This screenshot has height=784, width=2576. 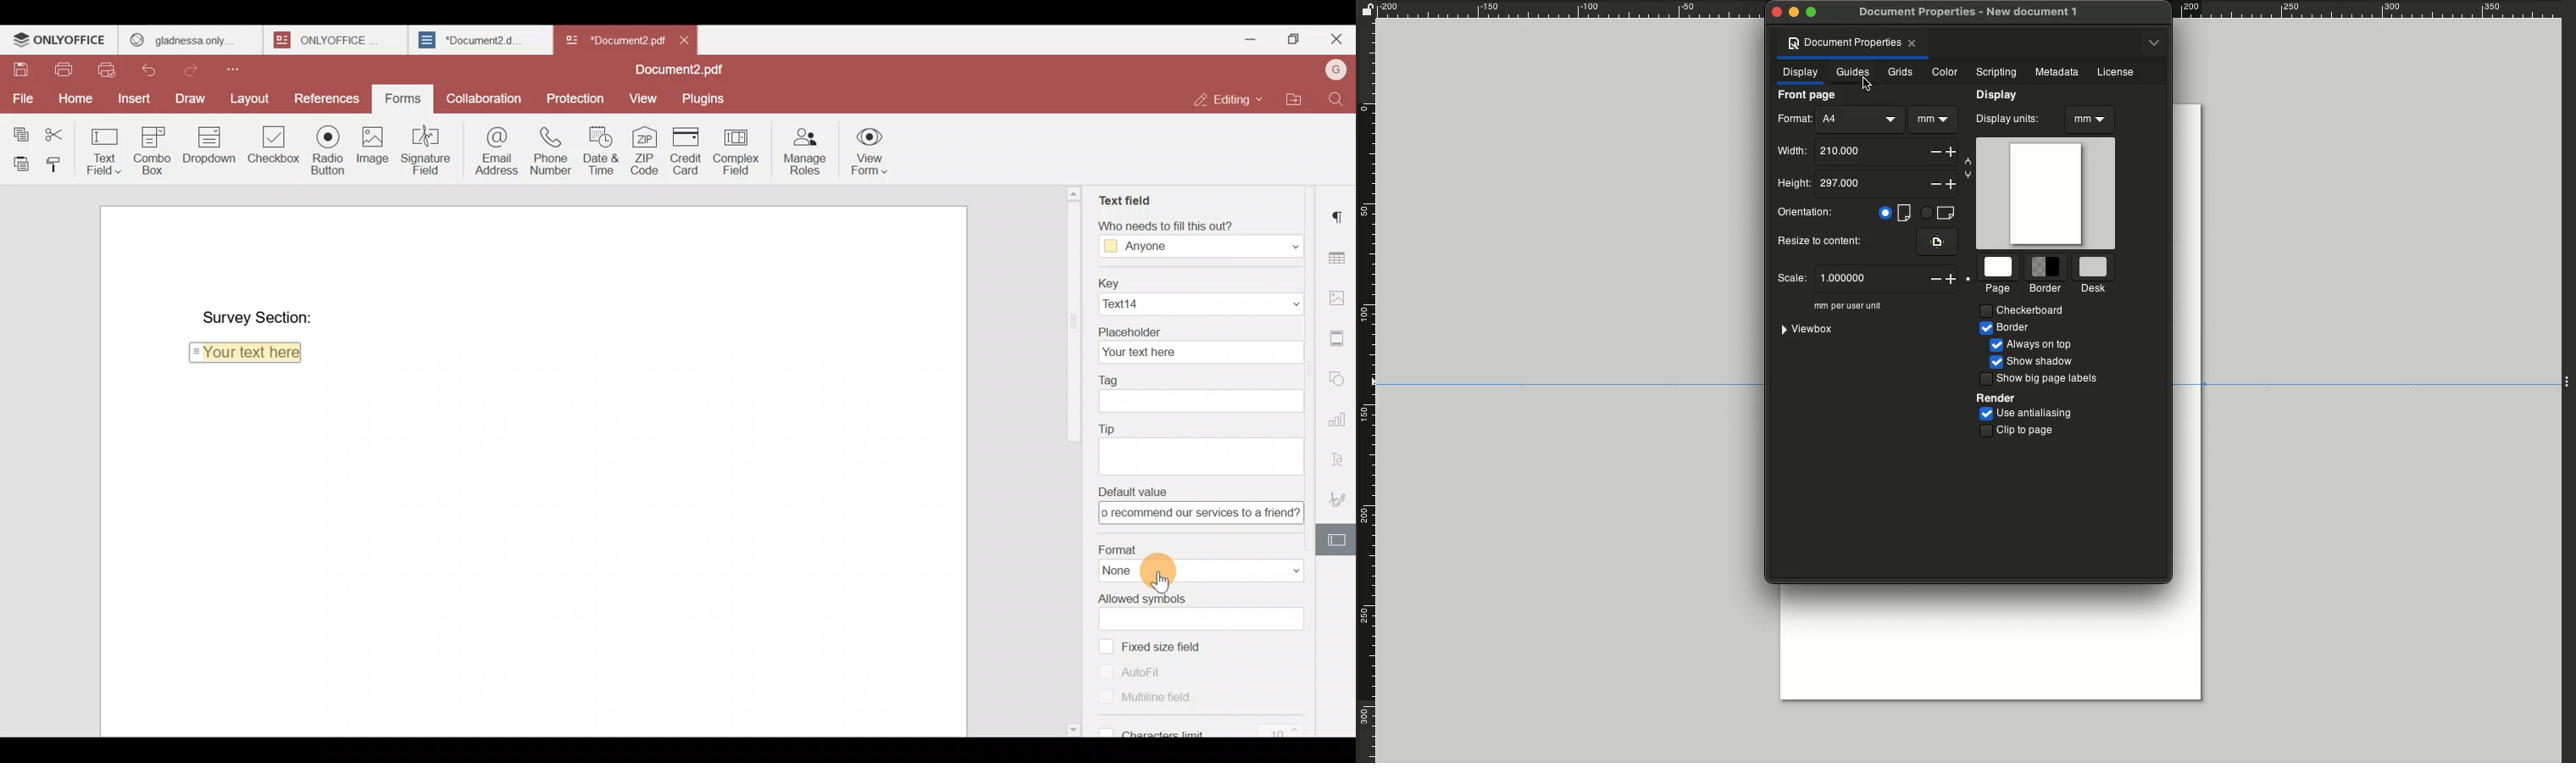 What do you see at coordinates (685, 39) in the screenshot?
I see `Close` at bounding box center [685, 39].